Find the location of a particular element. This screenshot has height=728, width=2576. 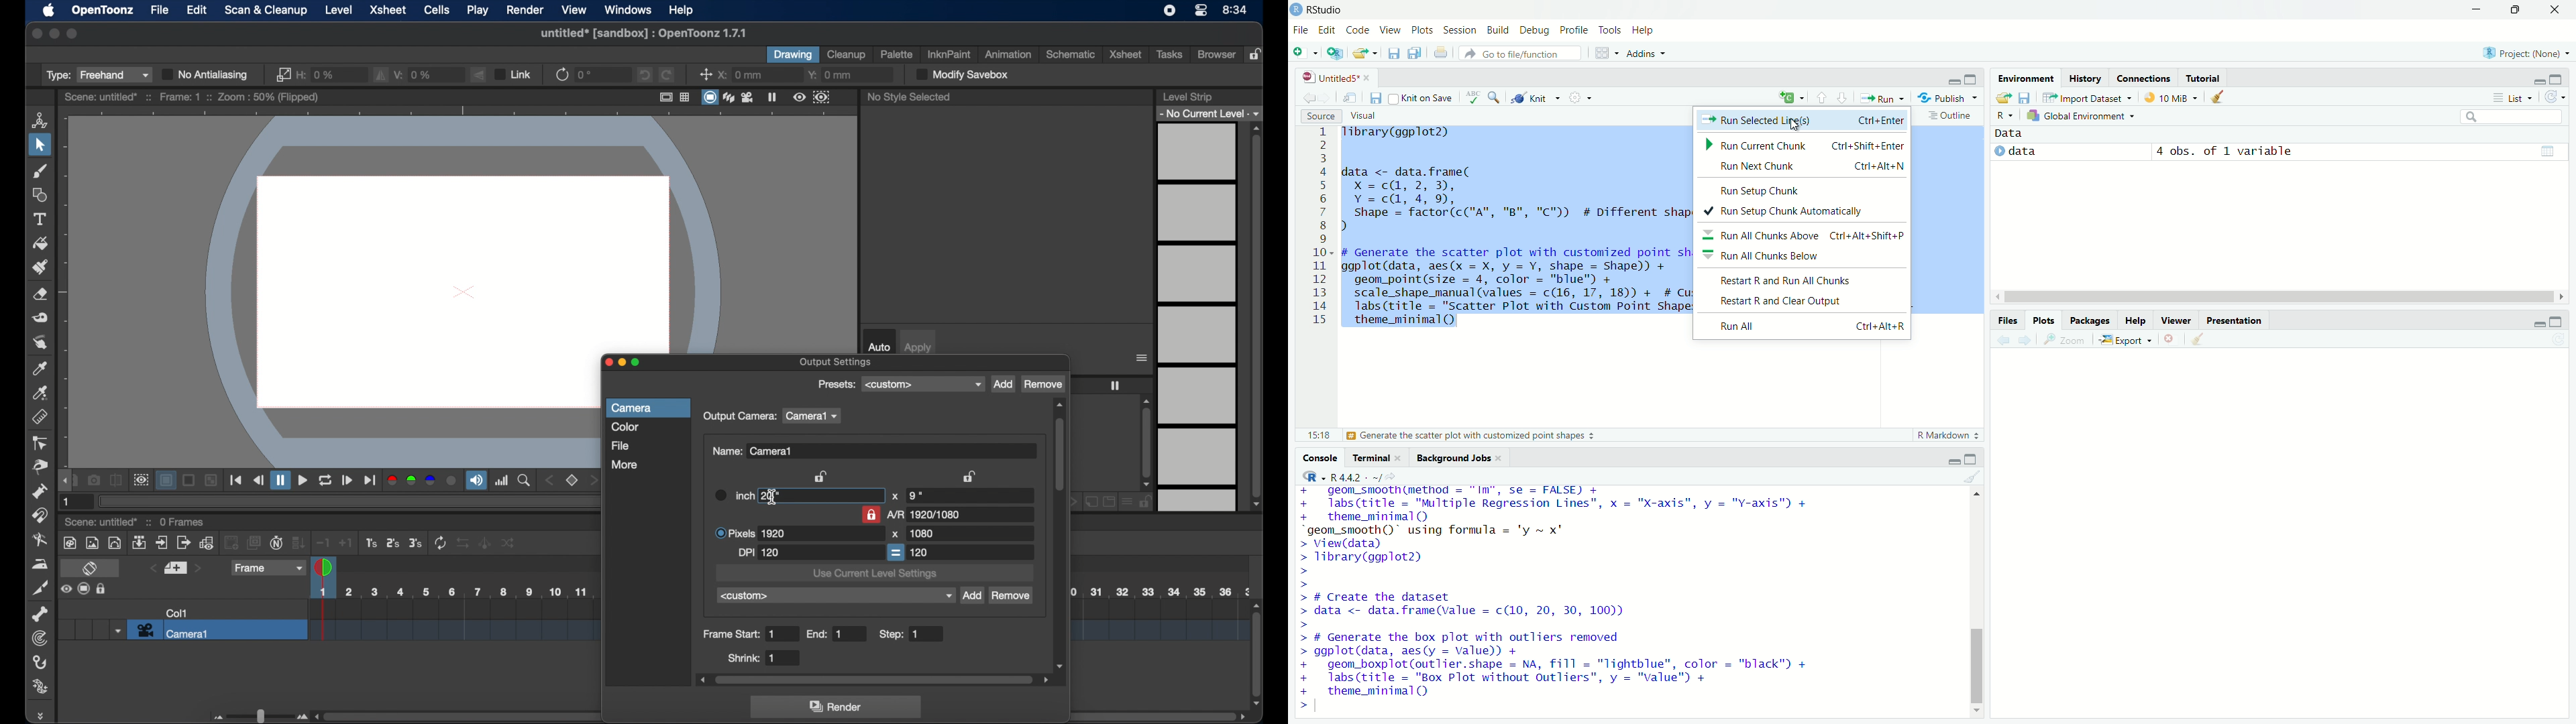

snapshot is located at coordinates (94, 479).